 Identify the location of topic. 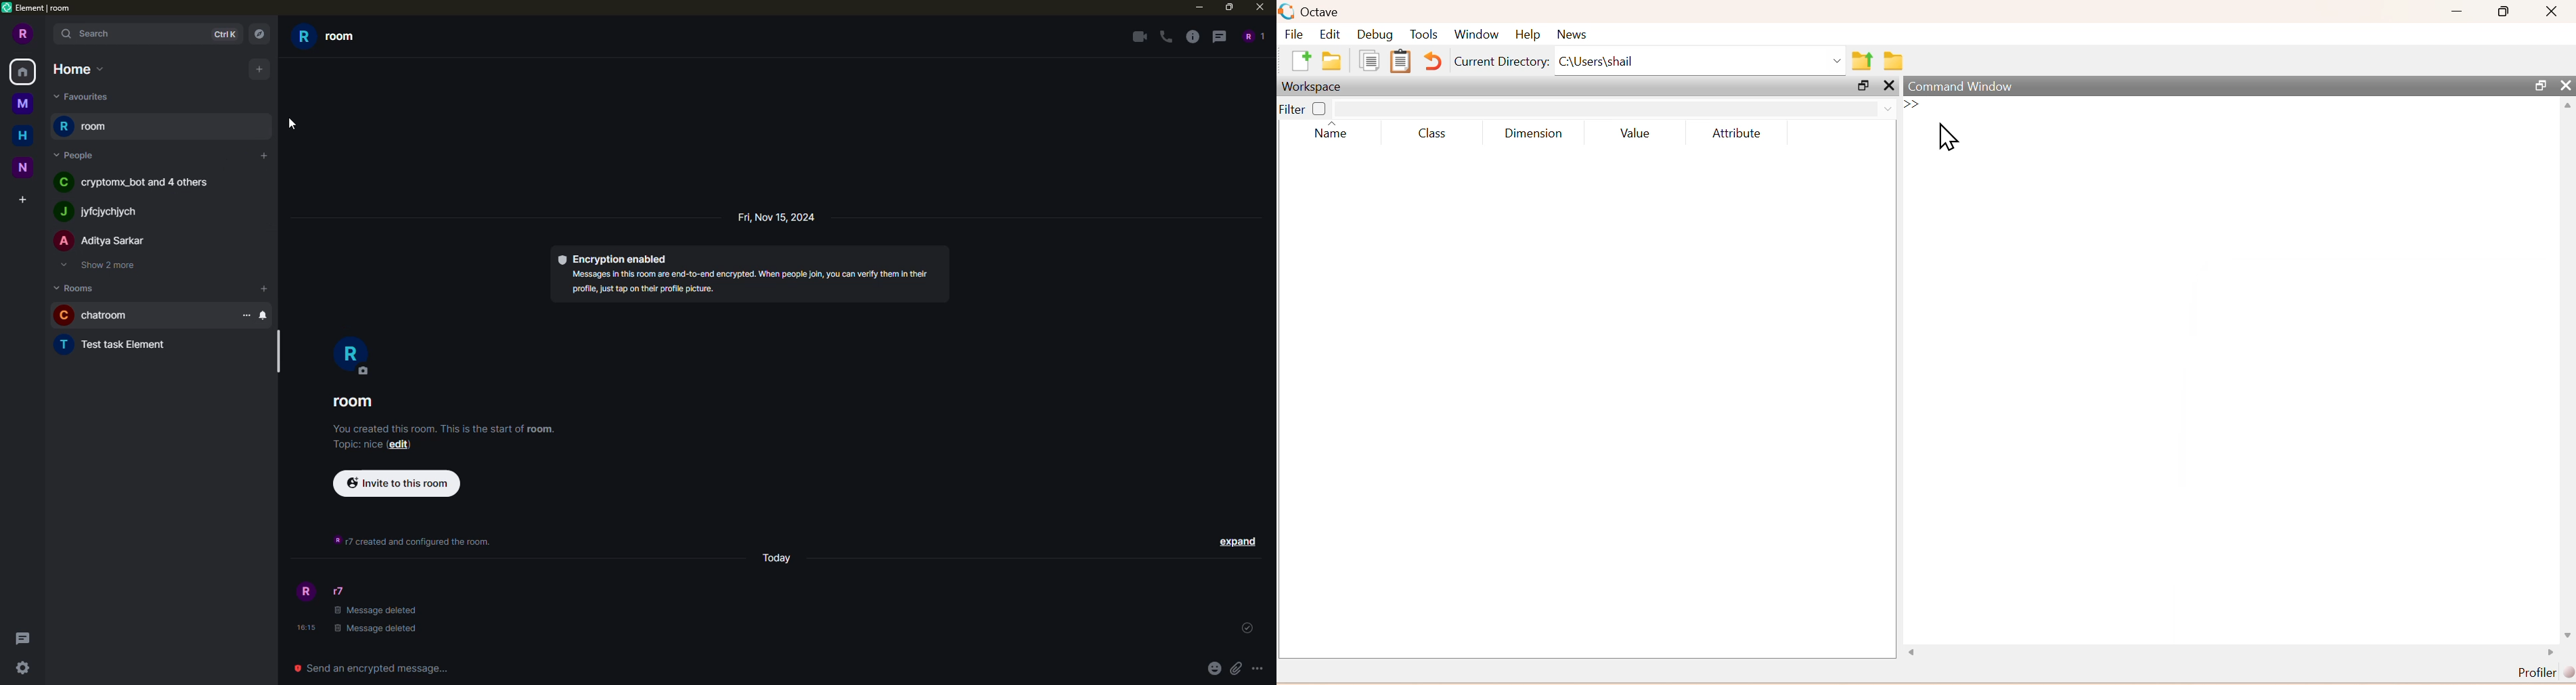
(353, 446).